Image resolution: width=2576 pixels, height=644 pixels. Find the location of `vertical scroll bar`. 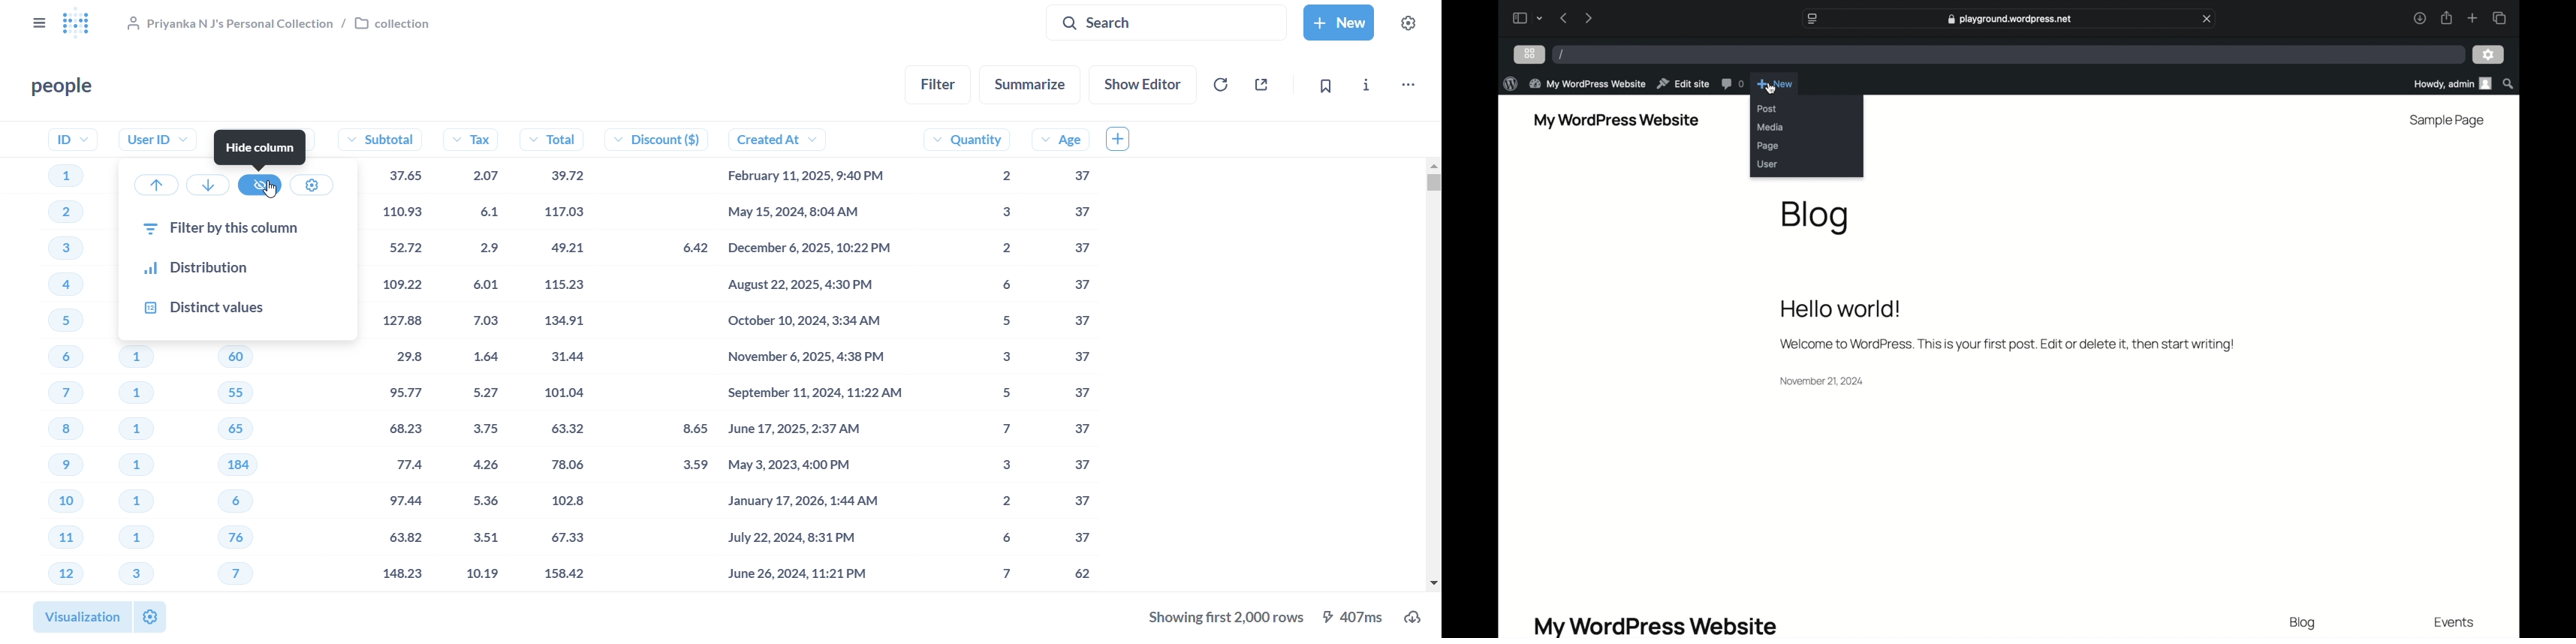

vertical scroll bar is located at coordinates (1433, 379).